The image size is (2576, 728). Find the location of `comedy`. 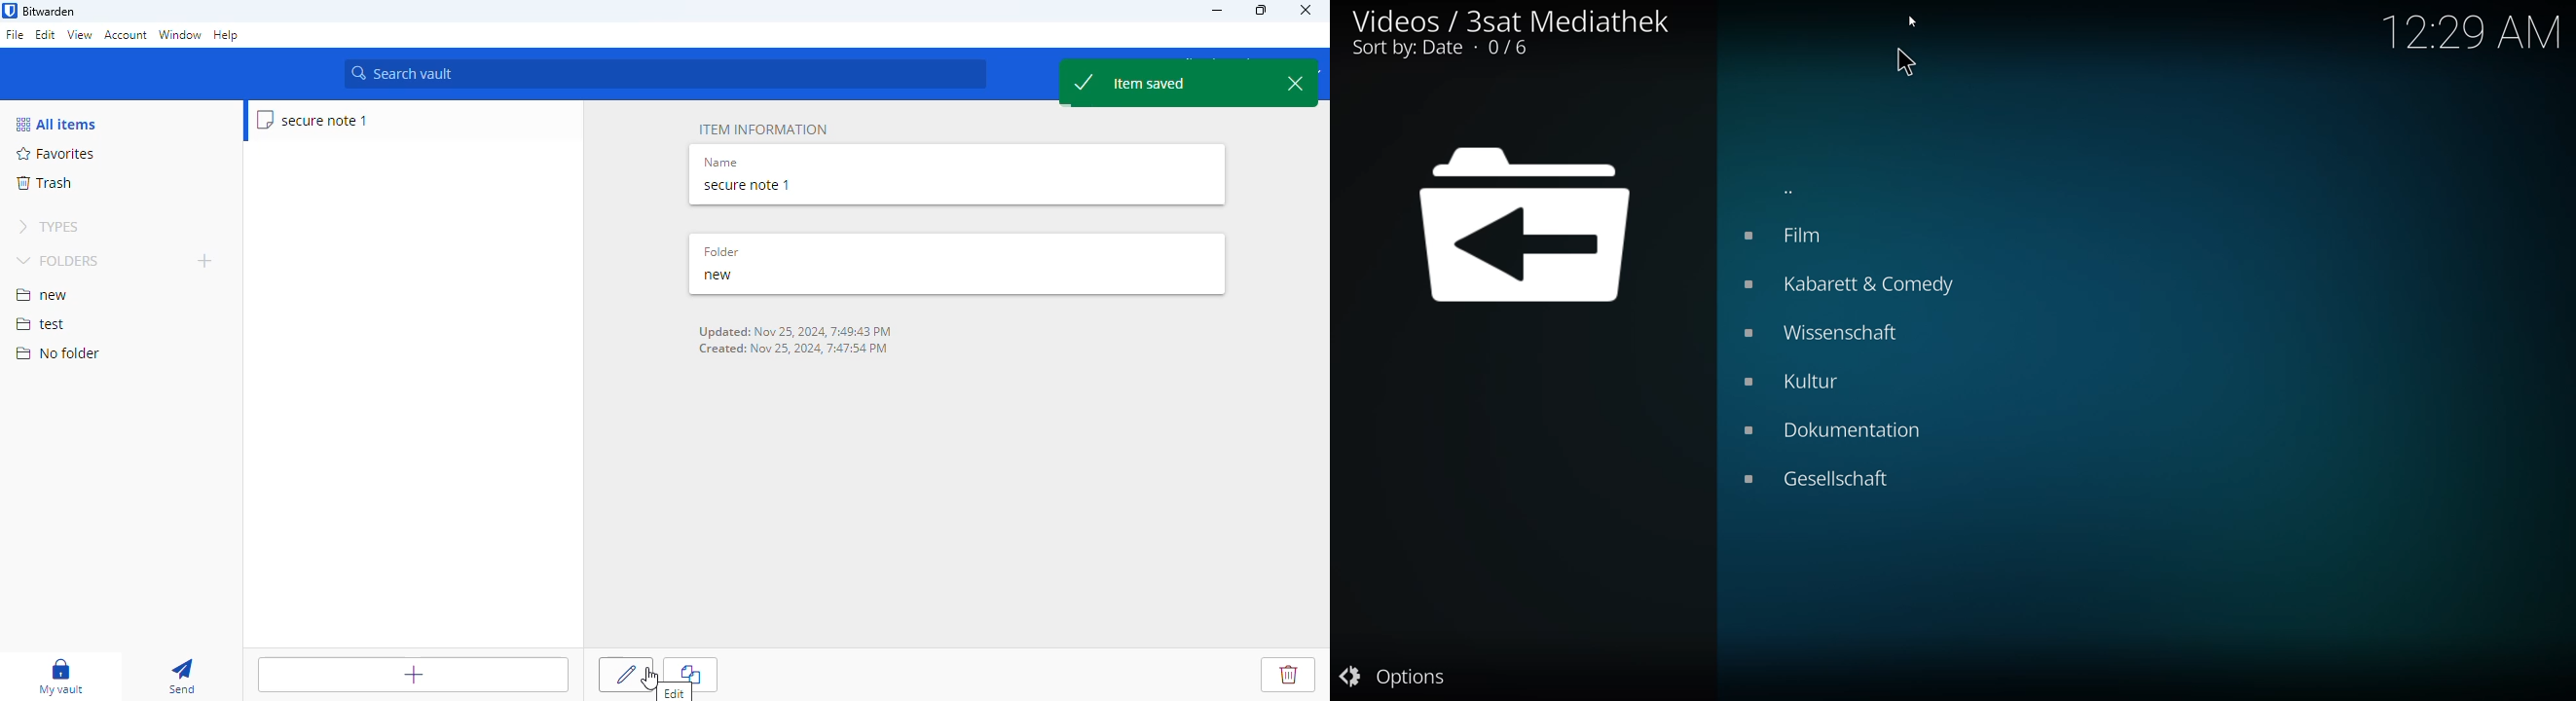

comedy is located at coordinates (1856, 286).